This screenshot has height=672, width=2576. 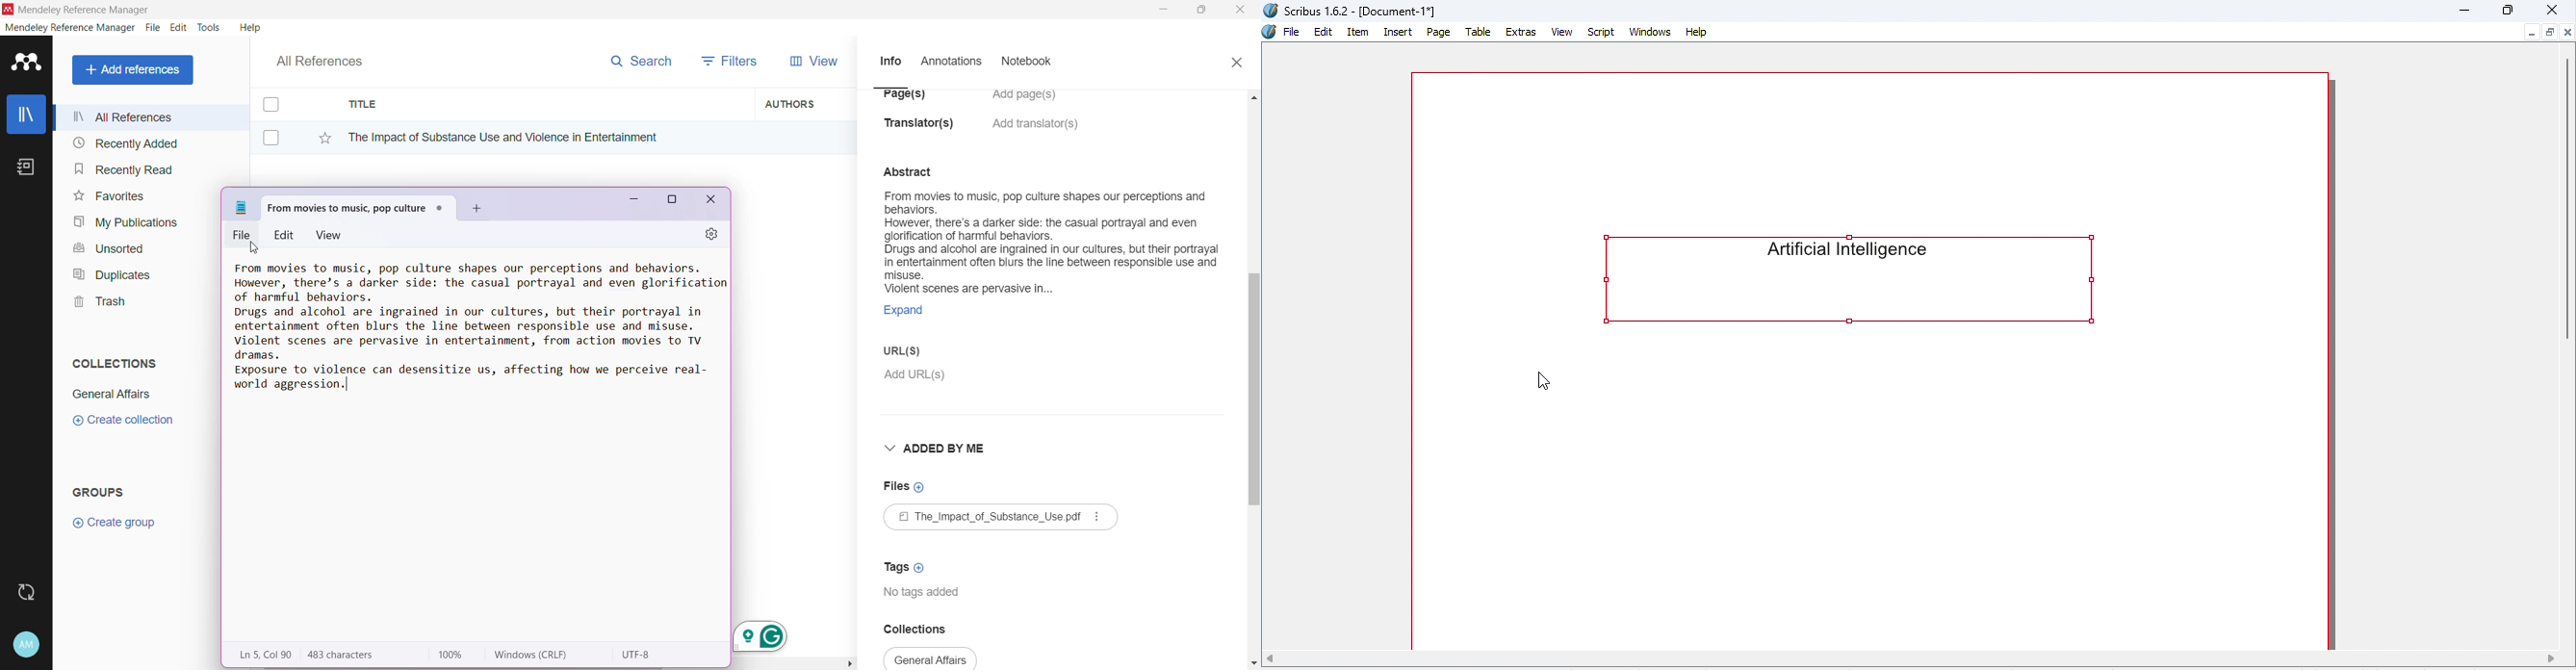 I want to click on Notepad Icon, so click(x=242, y=208).